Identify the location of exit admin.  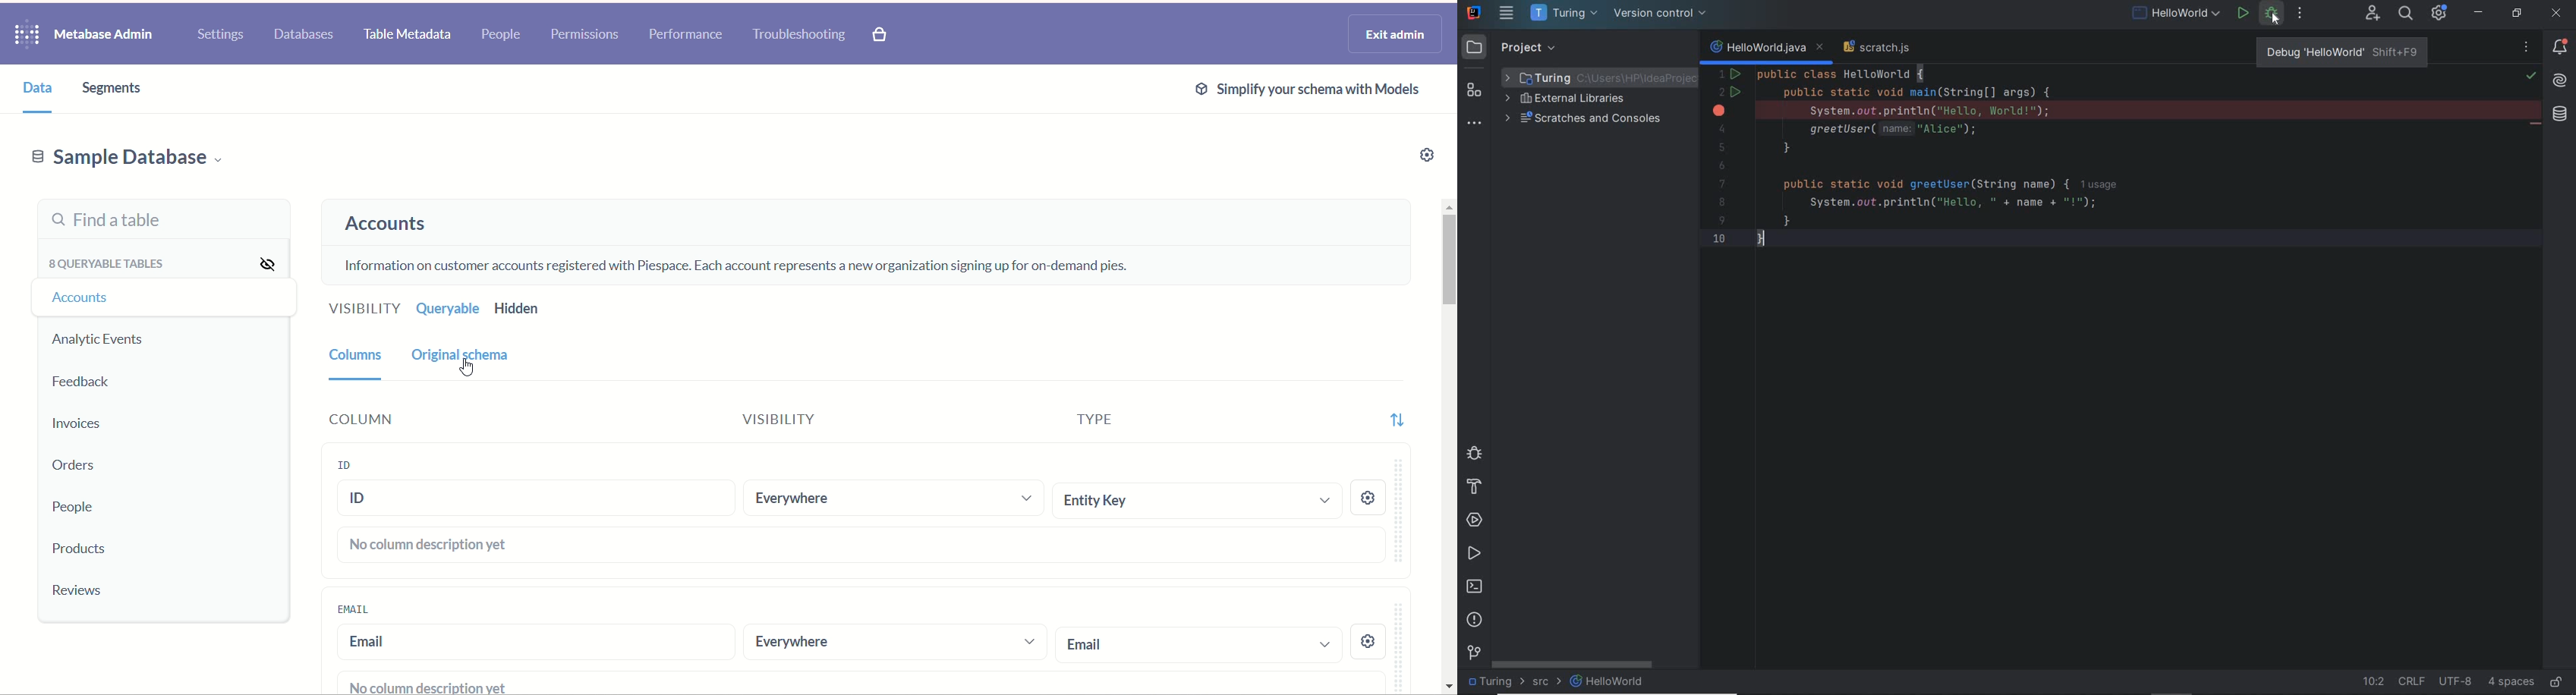
(1396, 34).